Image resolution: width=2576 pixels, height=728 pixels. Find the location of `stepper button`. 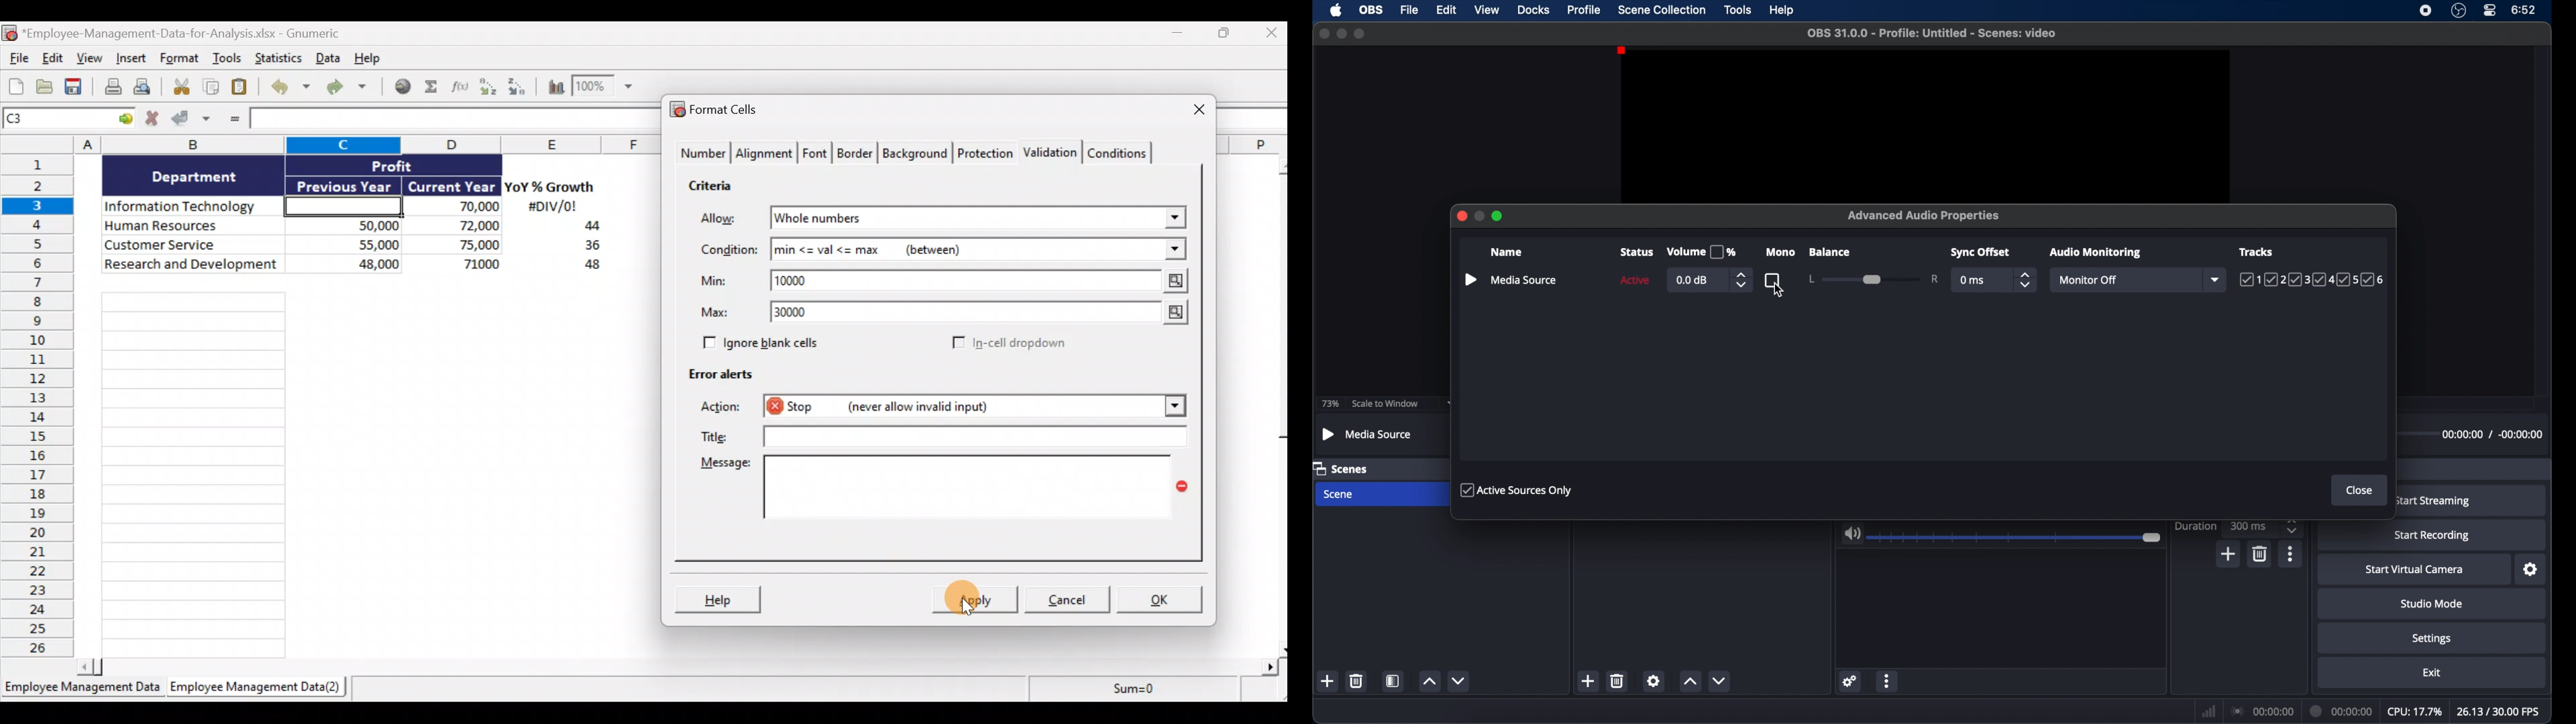

stepper button is located at coordinates (1740, 280).